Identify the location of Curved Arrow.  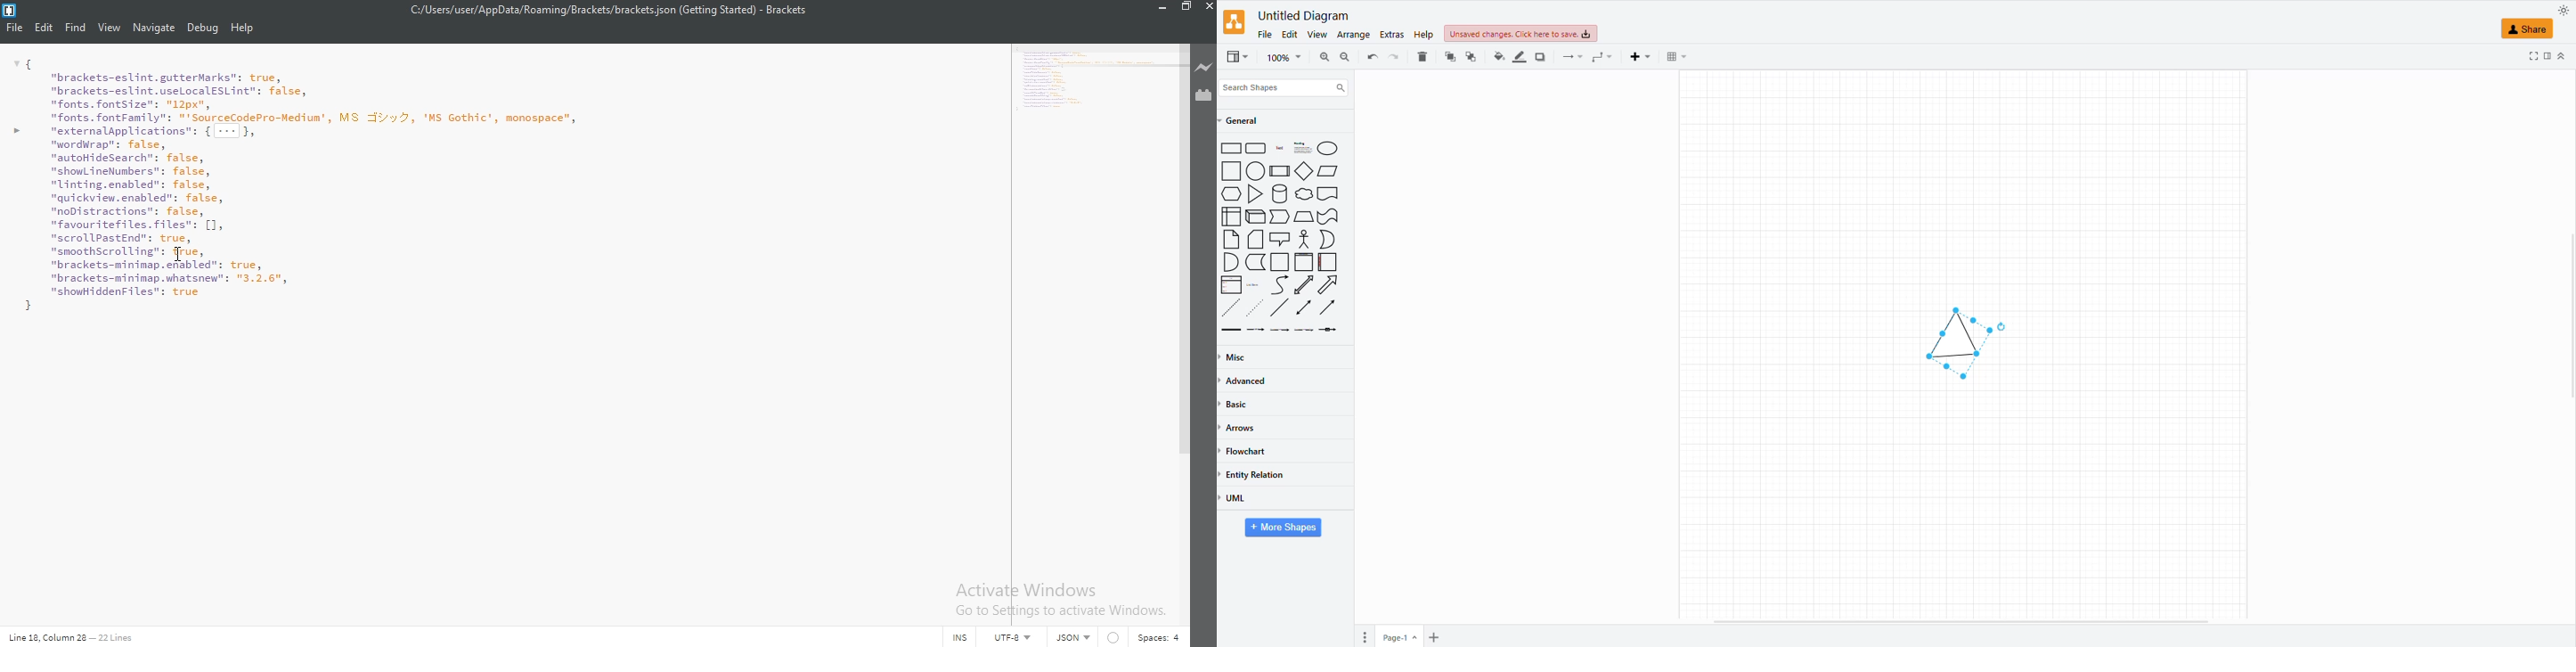
(1279, 285).